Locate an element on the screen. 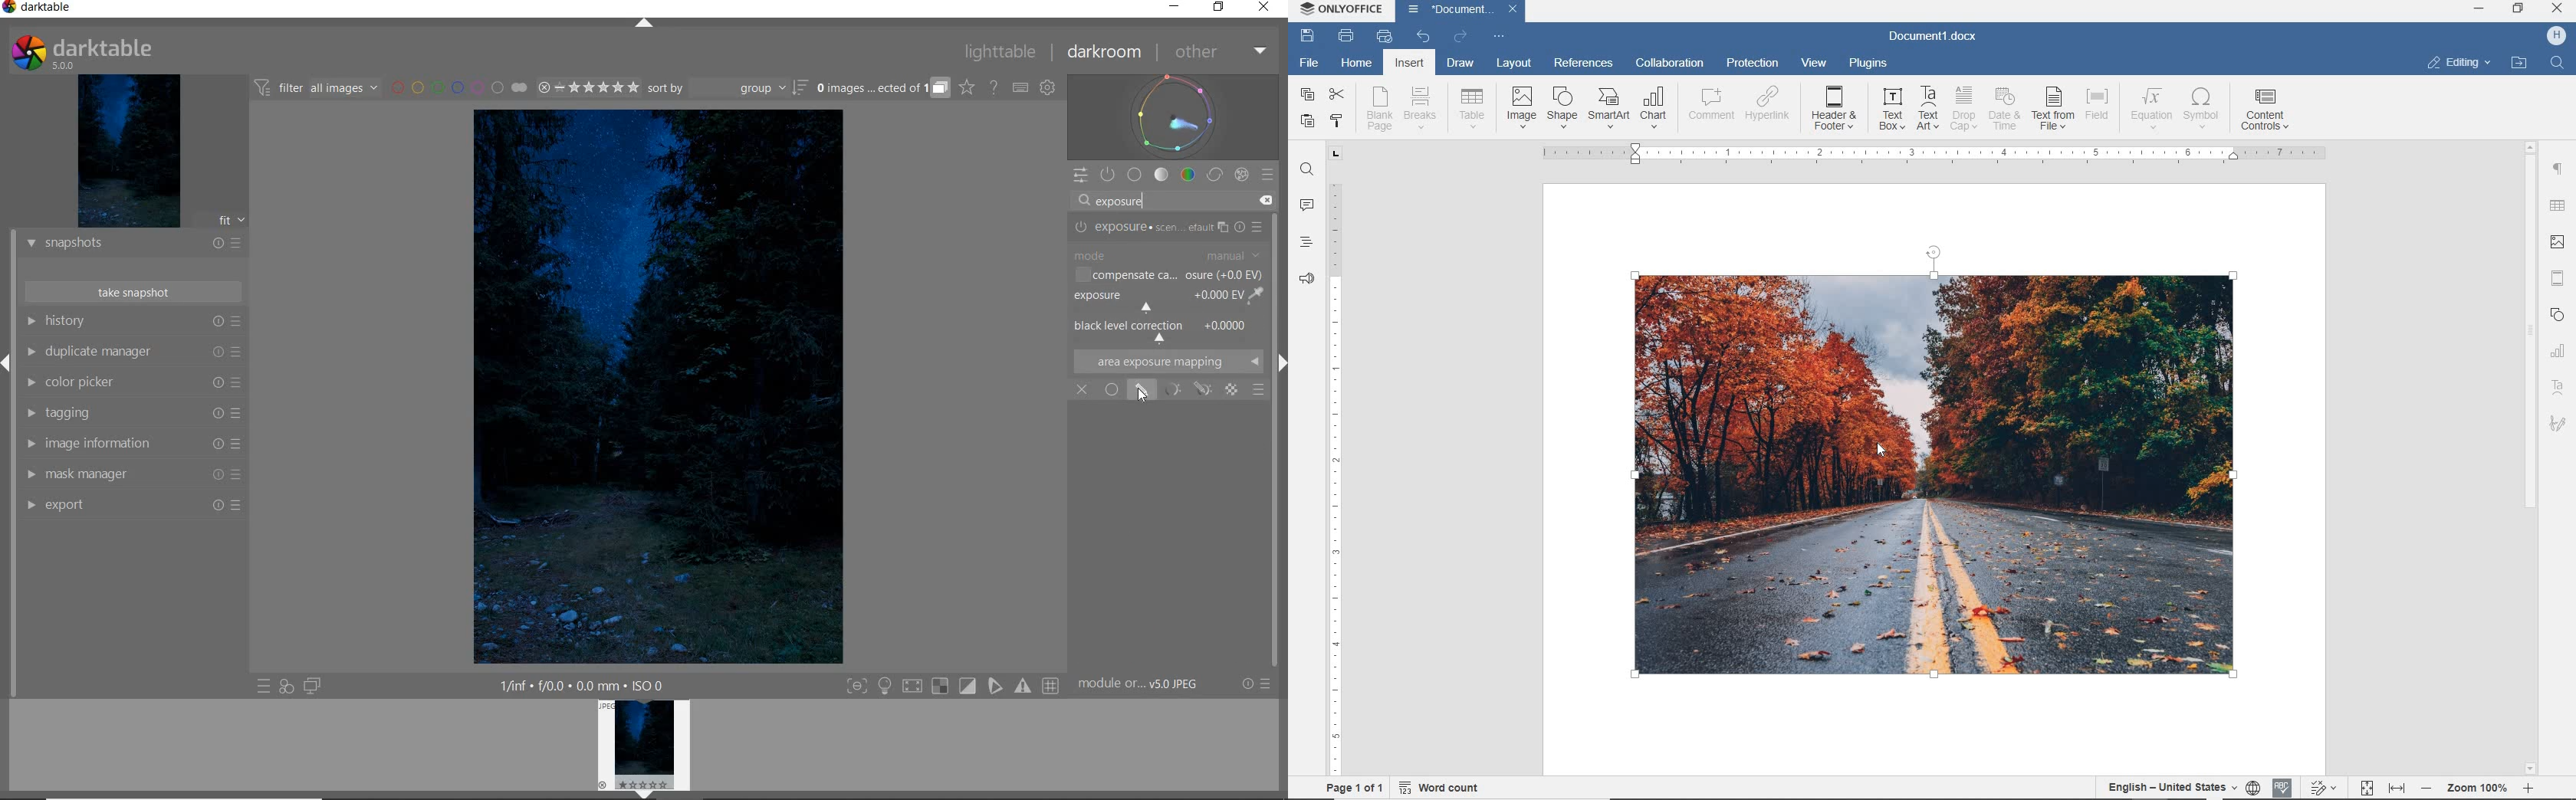 This screenshot has width=2576, height=812. COMPENSATE CA...OSURE is located at coordinates (1168, 274).